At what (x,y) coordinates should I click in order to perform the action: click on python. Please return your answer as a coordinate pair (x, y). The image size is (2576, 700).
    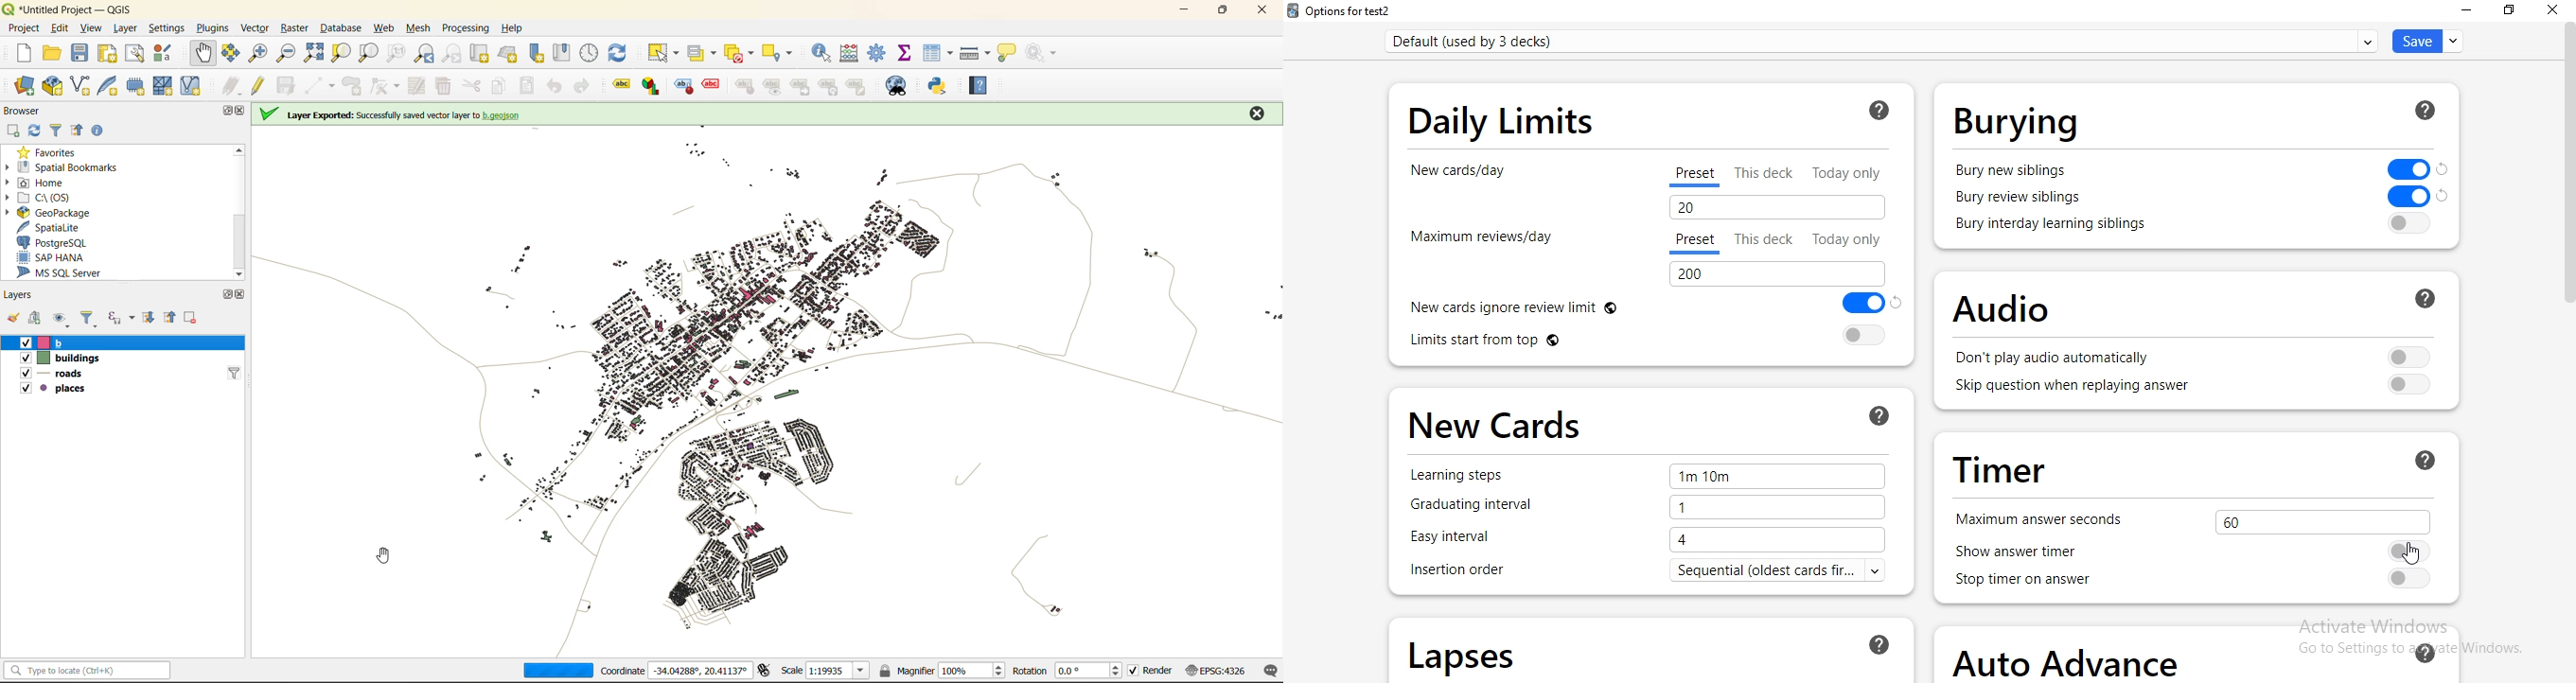
    Looking at the image, I should click on (941, 86).